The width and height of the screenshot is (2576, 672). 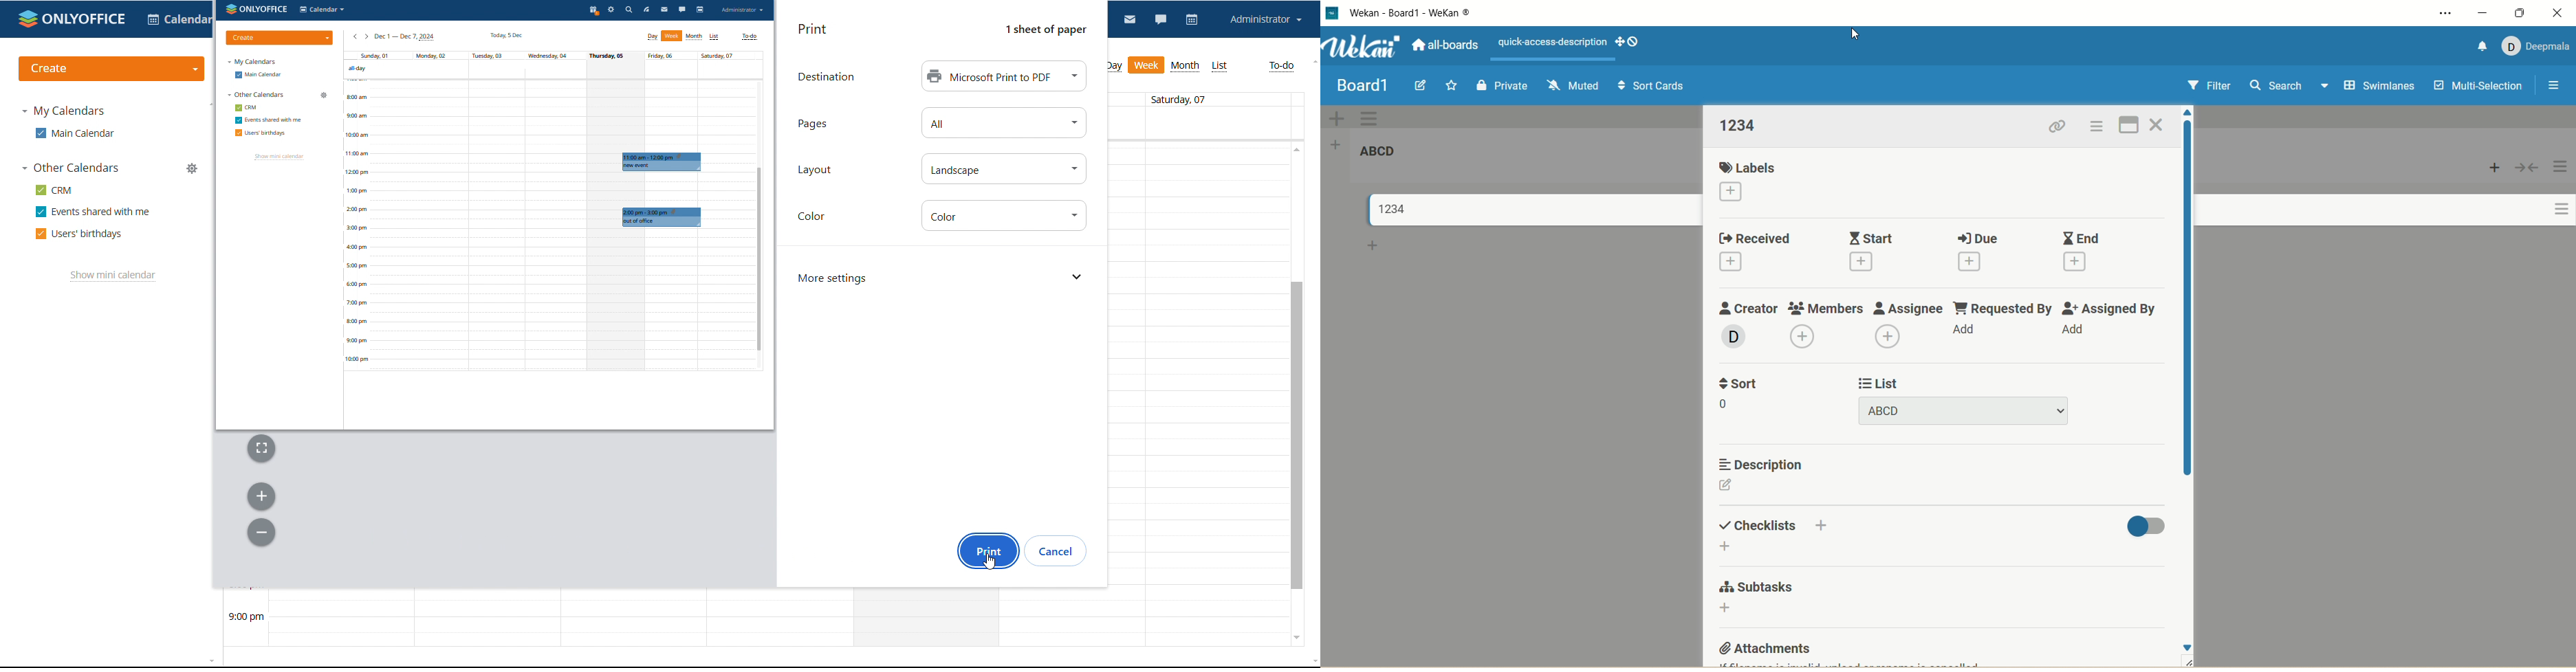 What do you see at coordinates (1728, 547) in the screenshot?
I see `add` at bounding box center [1728, 547].